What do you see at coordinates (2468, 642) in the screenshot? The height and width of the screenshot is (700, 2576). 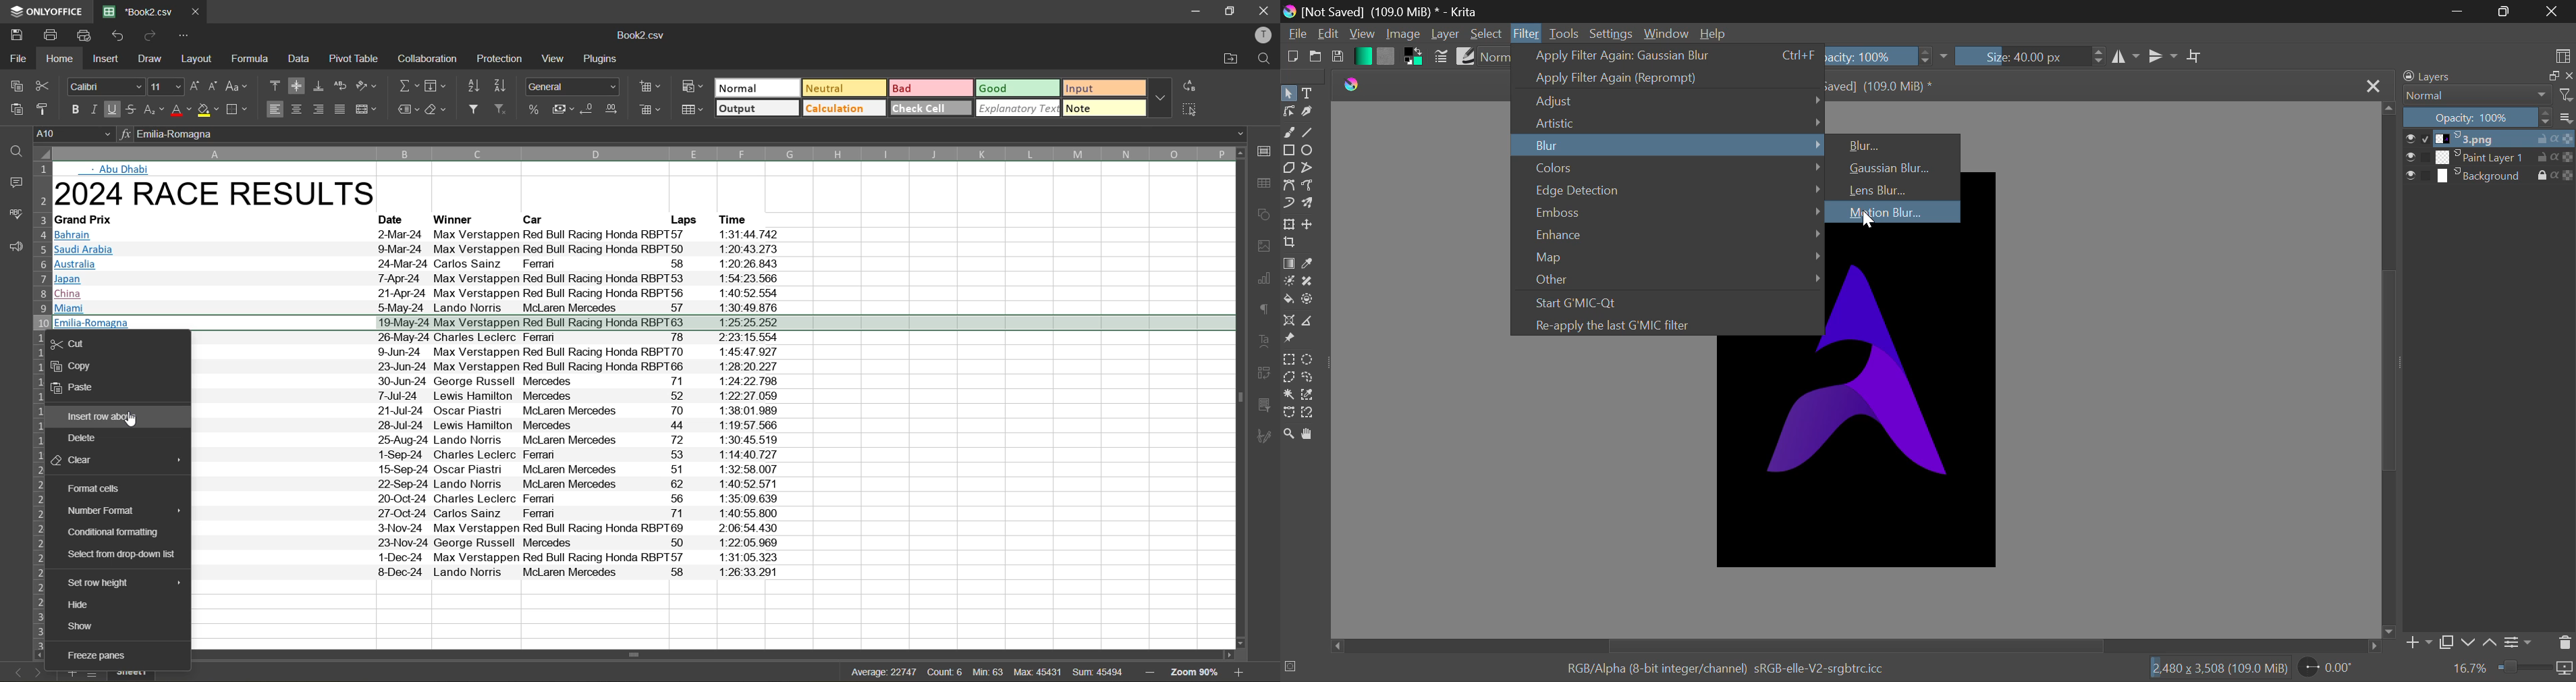 I see `Move Layer Down` at bounding box center [2468, 642].